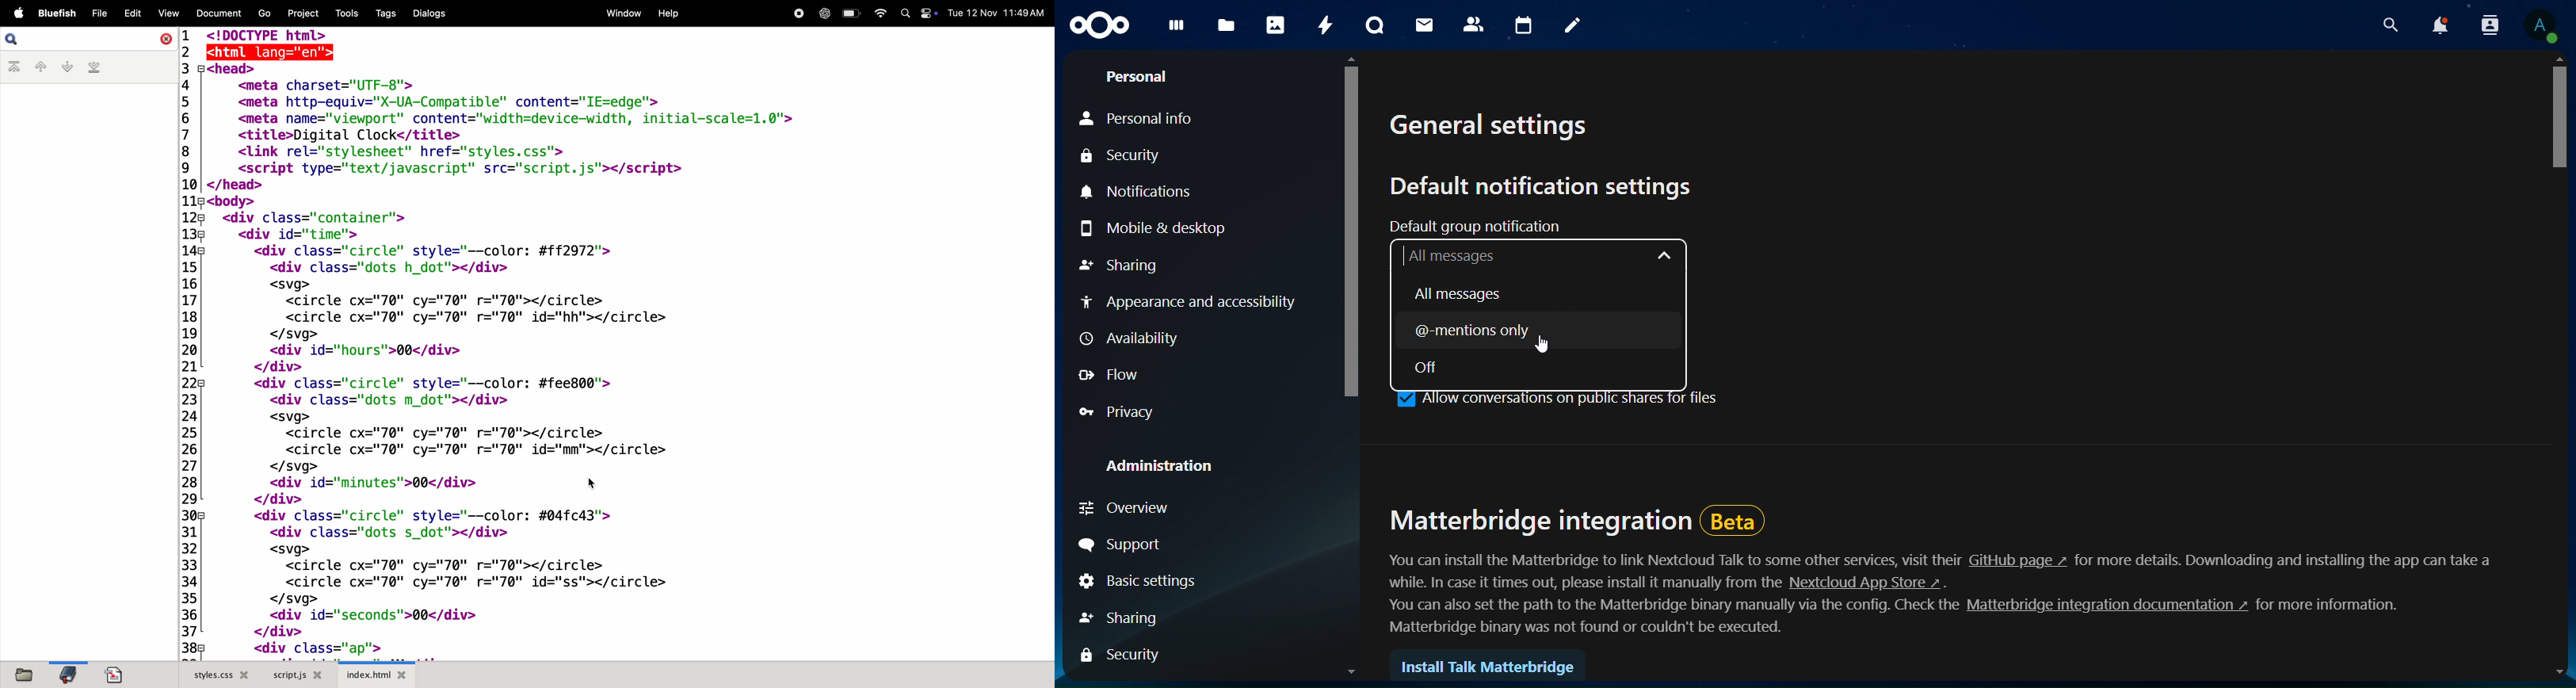 Image resolution: width=2576 pixels, height=700 pixels. What do you see at coordinates (1474, 25) in the screenshot?
I see `contacts` at bounding box center [1474, 25].